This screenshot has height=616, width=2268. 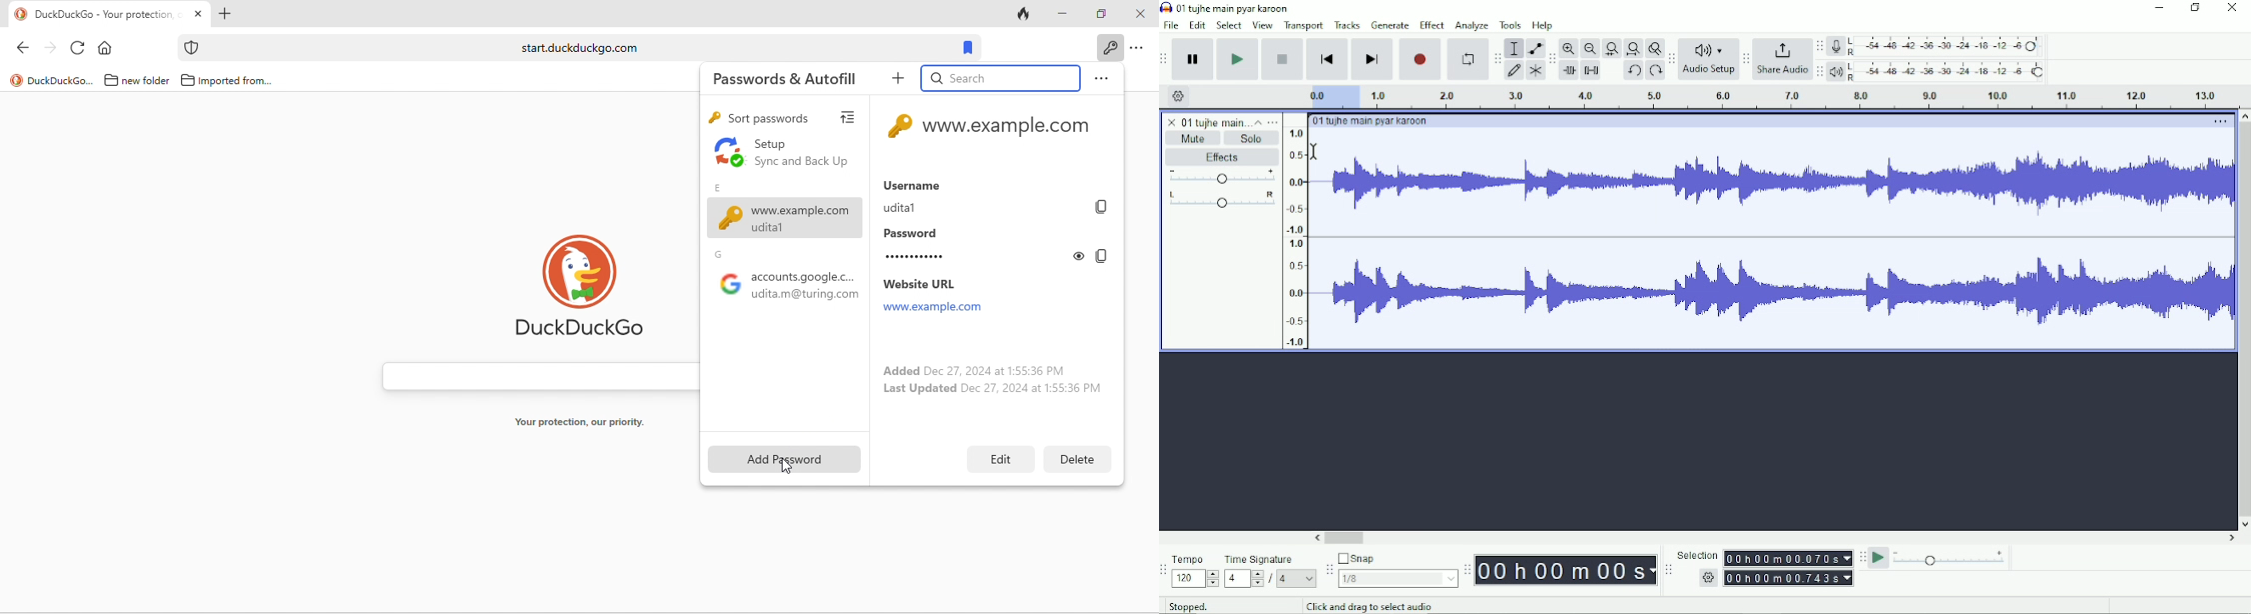 I want to click on Horizontal scrollbar, so click(x=1776, y=539).